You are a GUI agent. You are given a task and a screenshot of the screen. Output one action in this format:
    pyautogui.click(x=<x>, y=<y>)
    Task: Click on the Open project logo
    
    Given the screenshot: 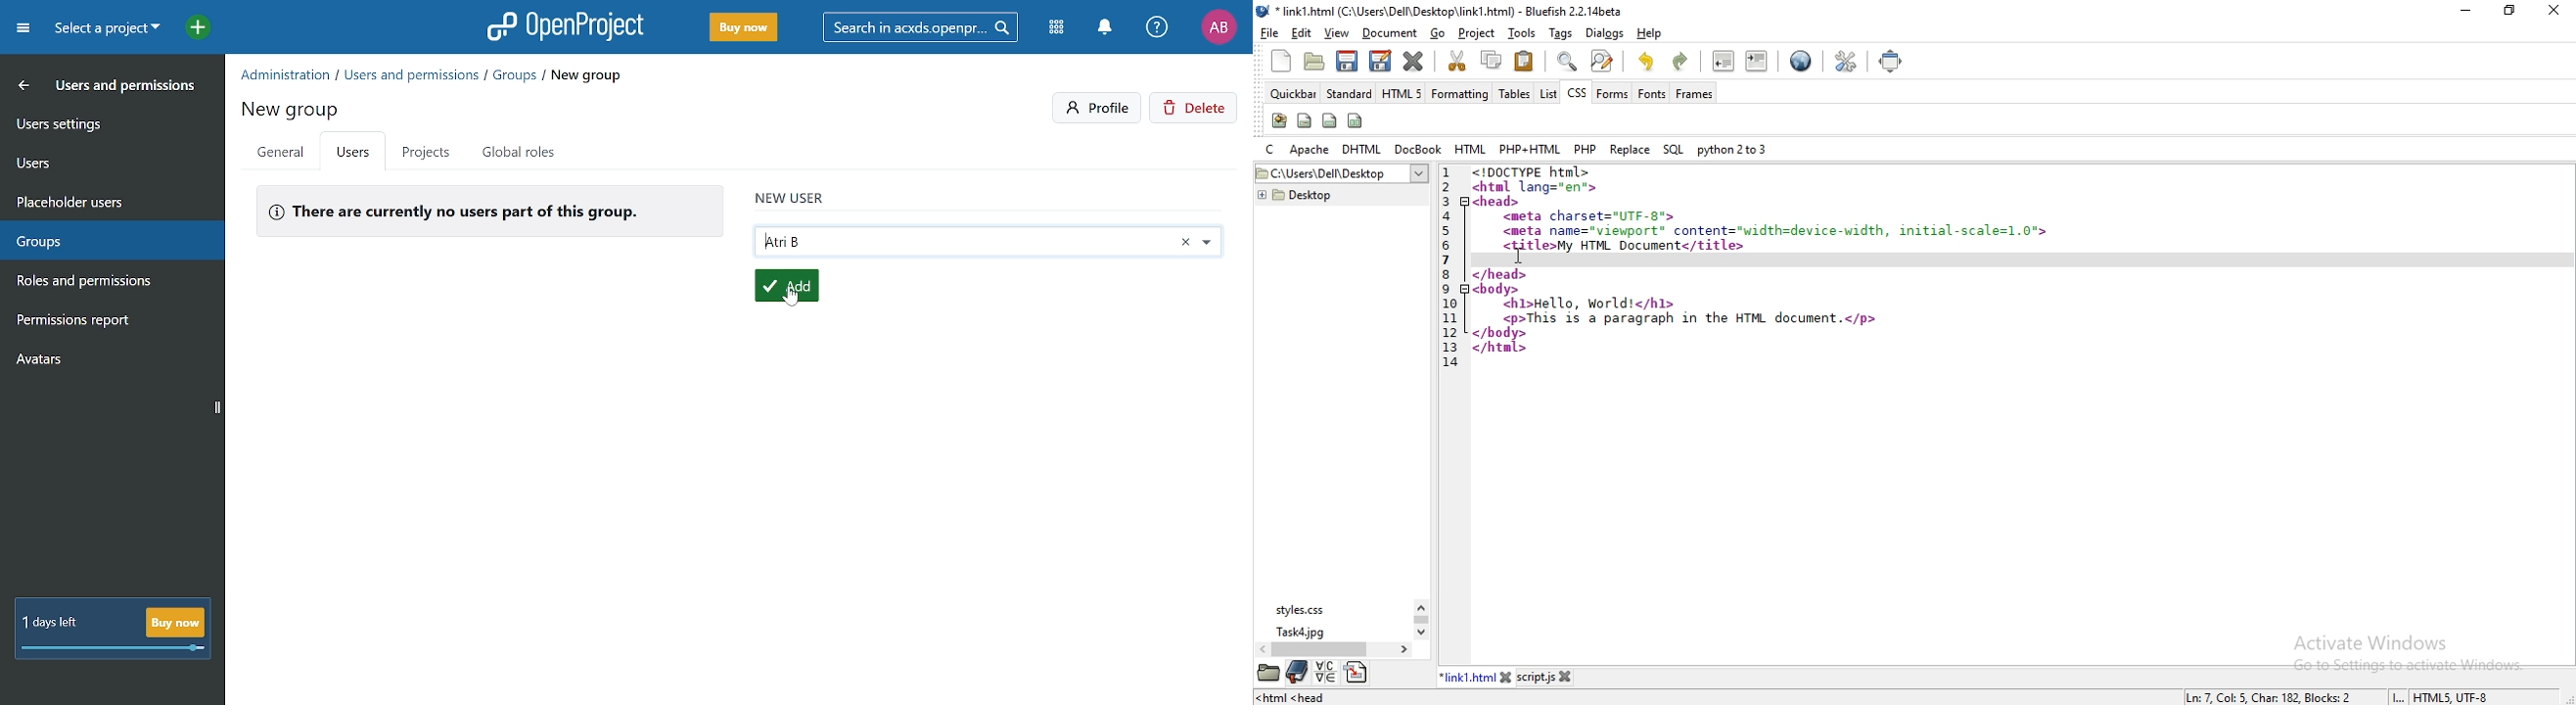 What is the action you would take?
    pyautogui.click(x=566, y=26)
    